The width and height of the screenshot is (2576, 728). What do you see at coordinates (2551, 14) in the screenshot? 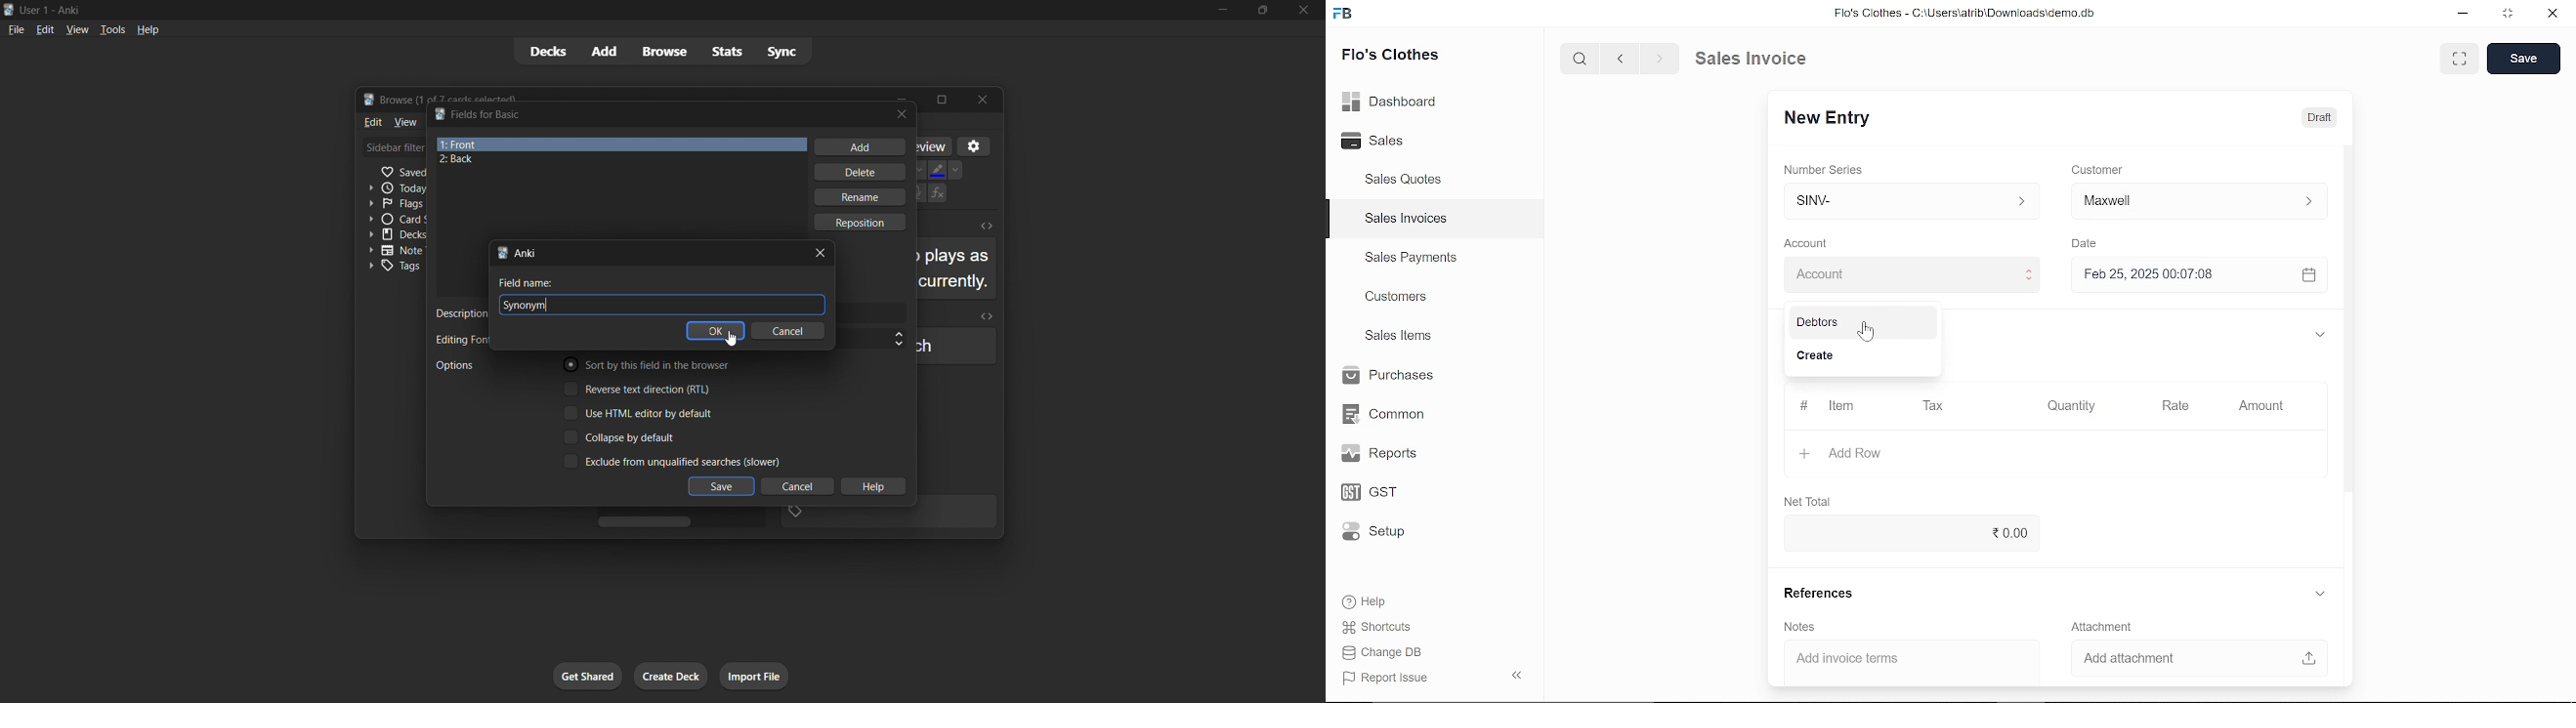
I see `close` at bounding box center [2551, 14].